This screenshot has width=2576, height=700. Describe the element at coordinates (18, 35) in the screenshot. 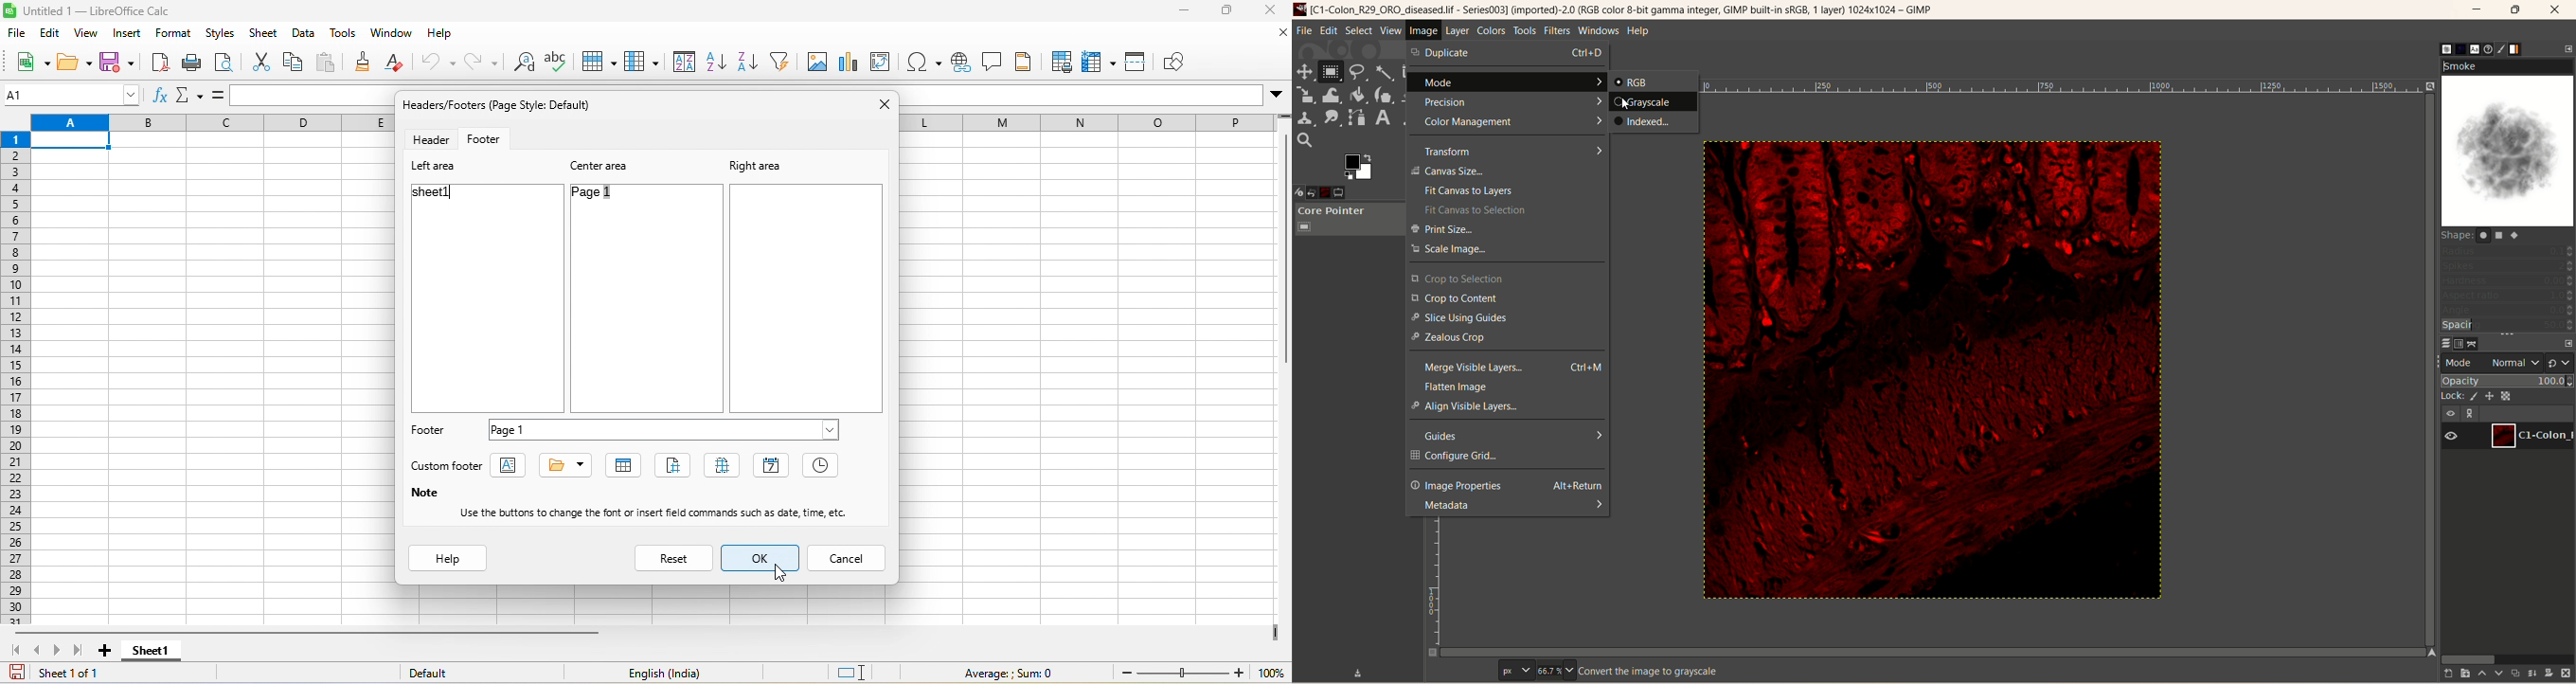

I see `file` at that location.